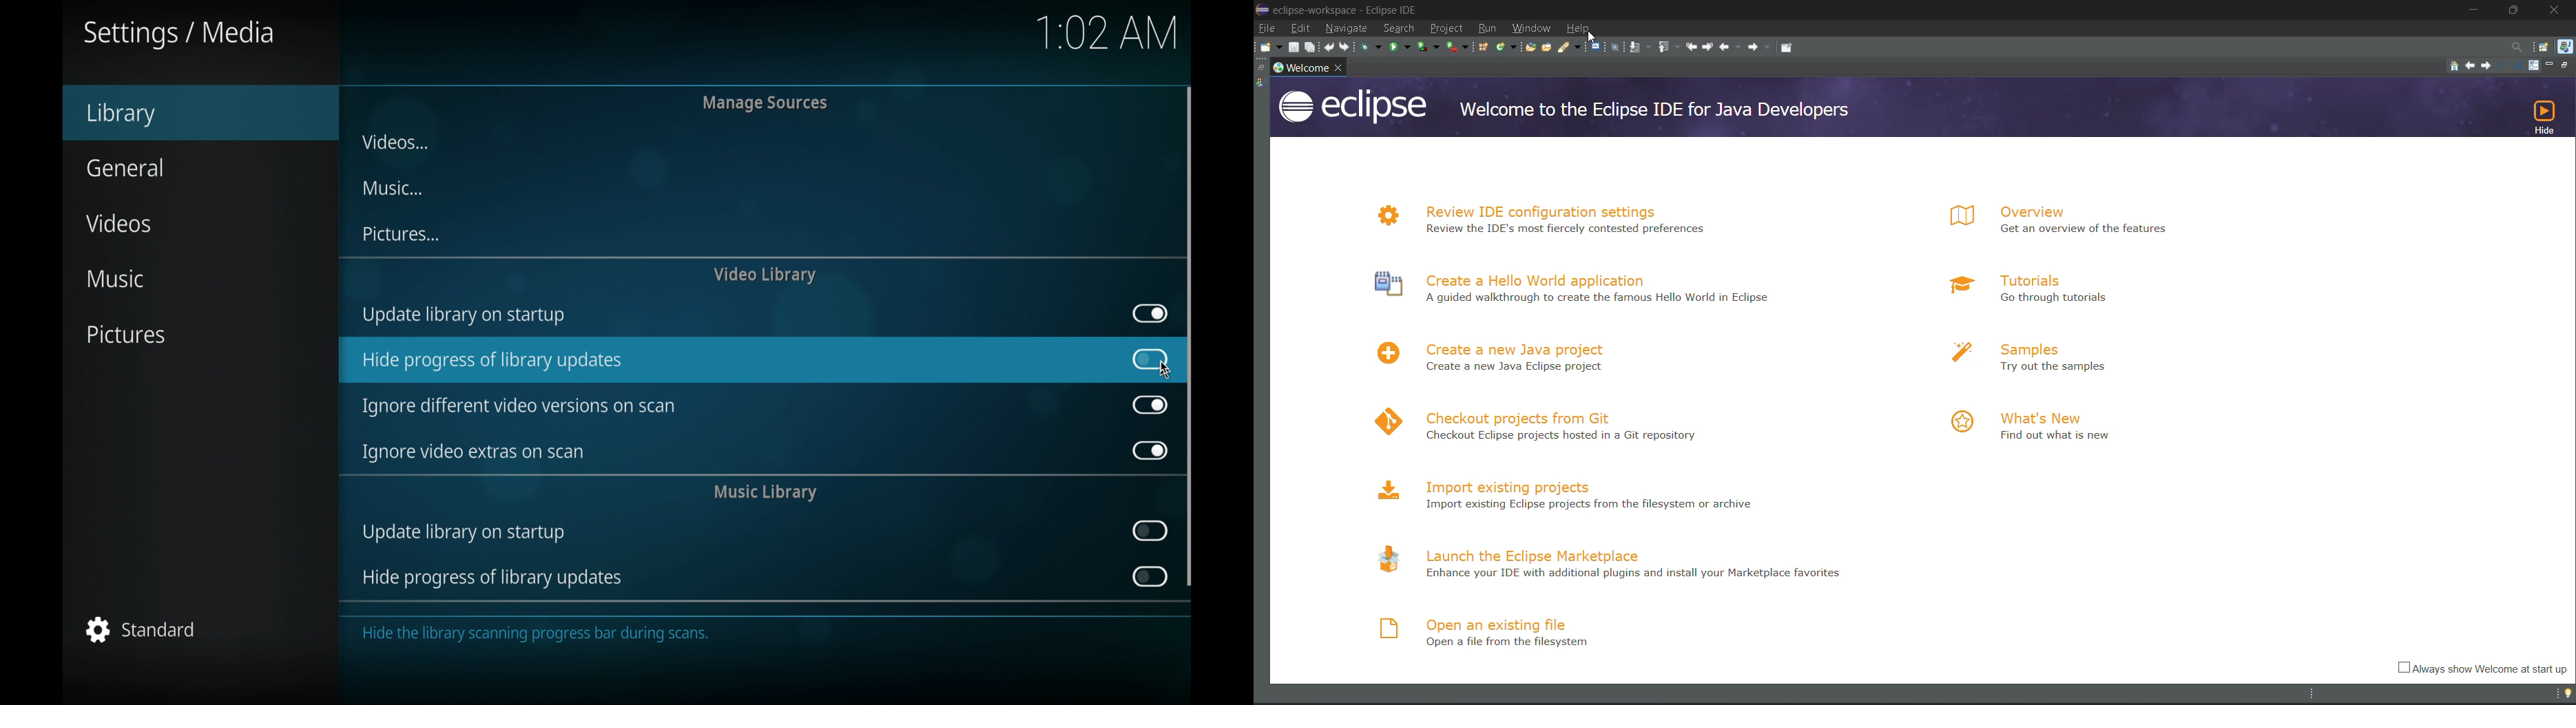  Describe the element at coordinates (2567, 67) in the screenshot. I see `restore` at that location.